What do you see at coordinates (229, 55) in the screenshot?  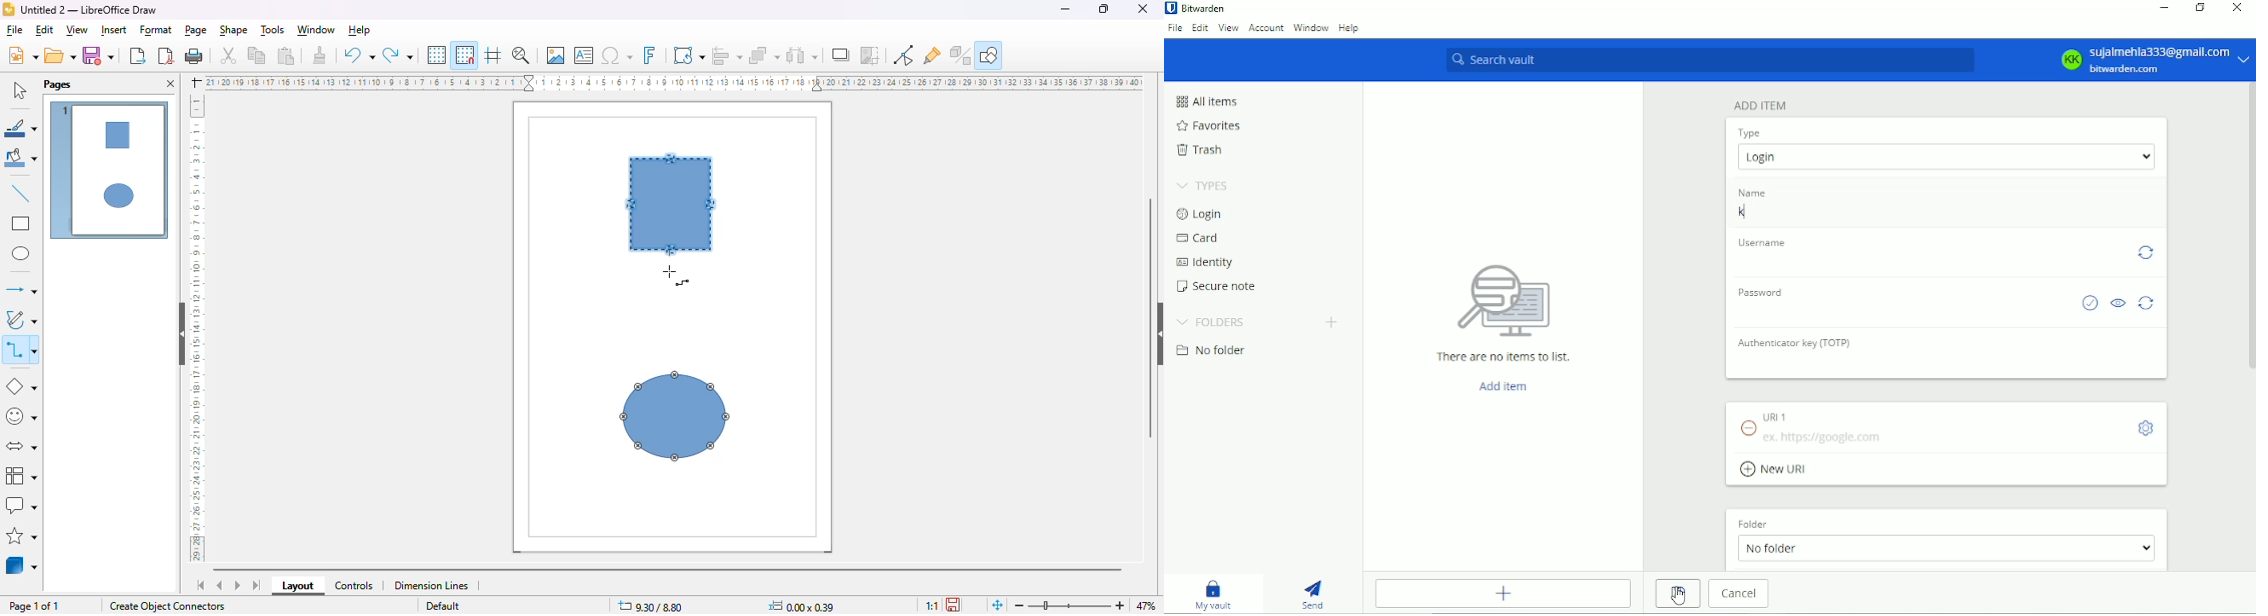 I see `cut` at bounding box center [229, 55].